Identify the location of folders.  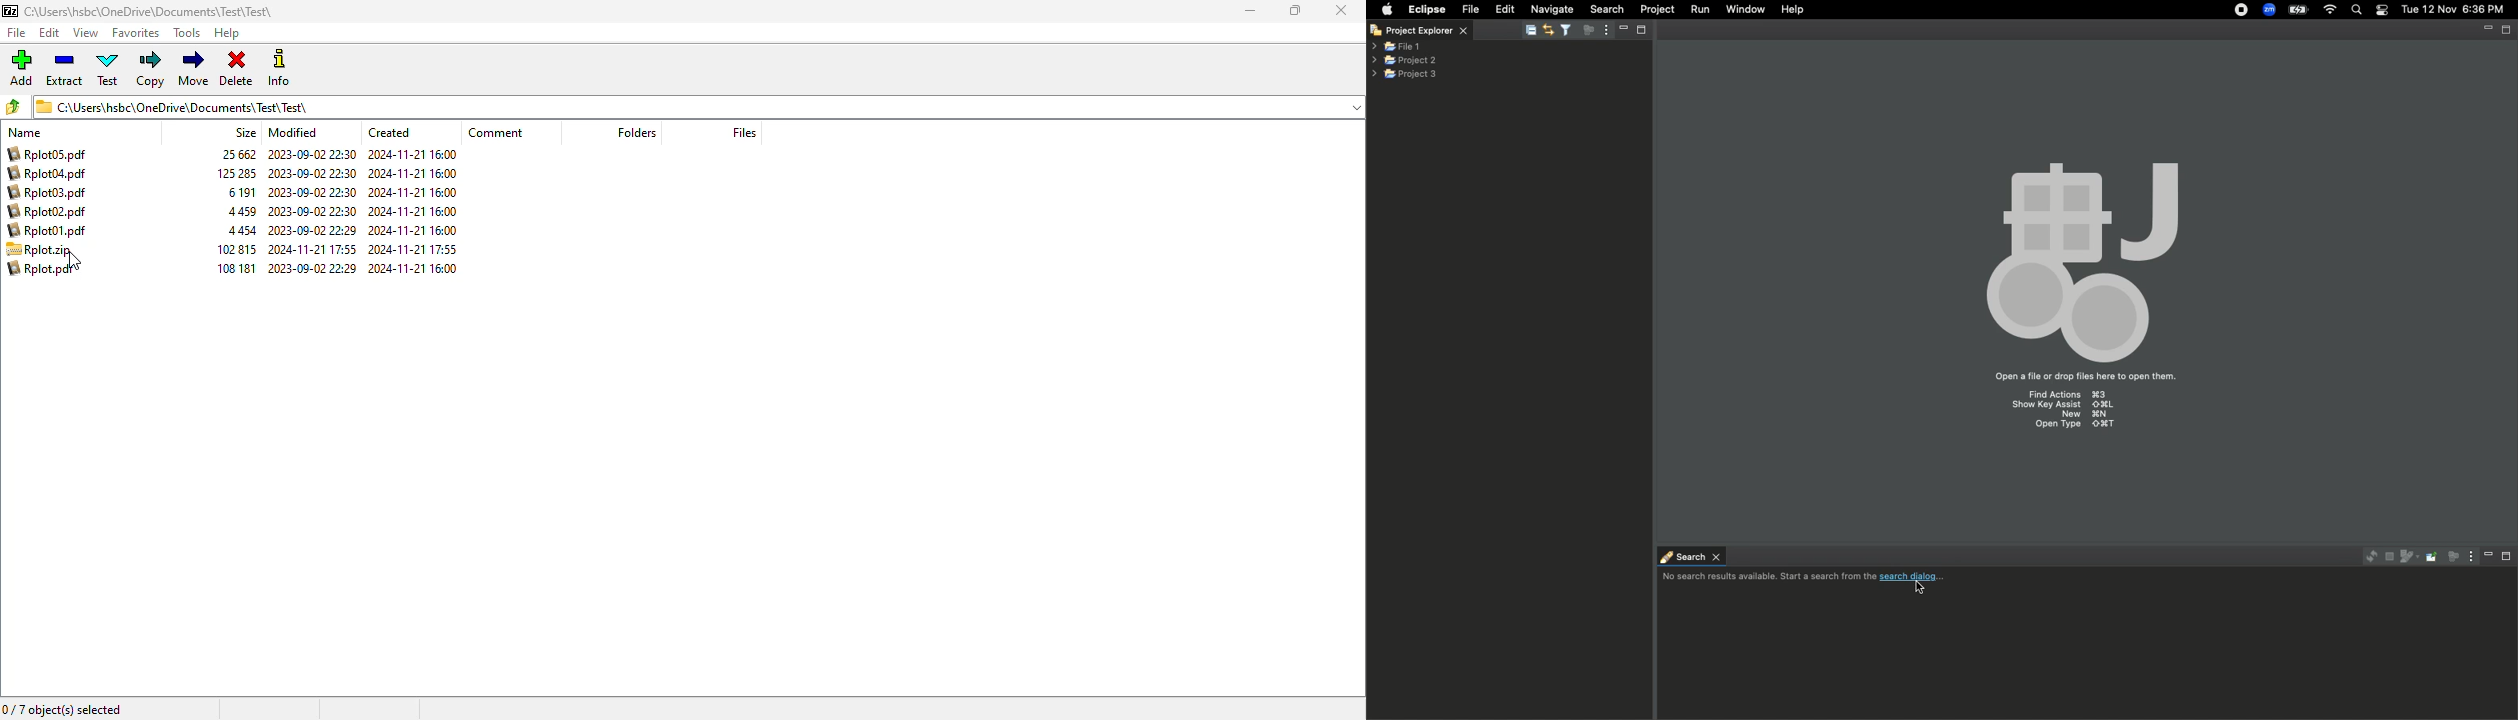
(637, 133).